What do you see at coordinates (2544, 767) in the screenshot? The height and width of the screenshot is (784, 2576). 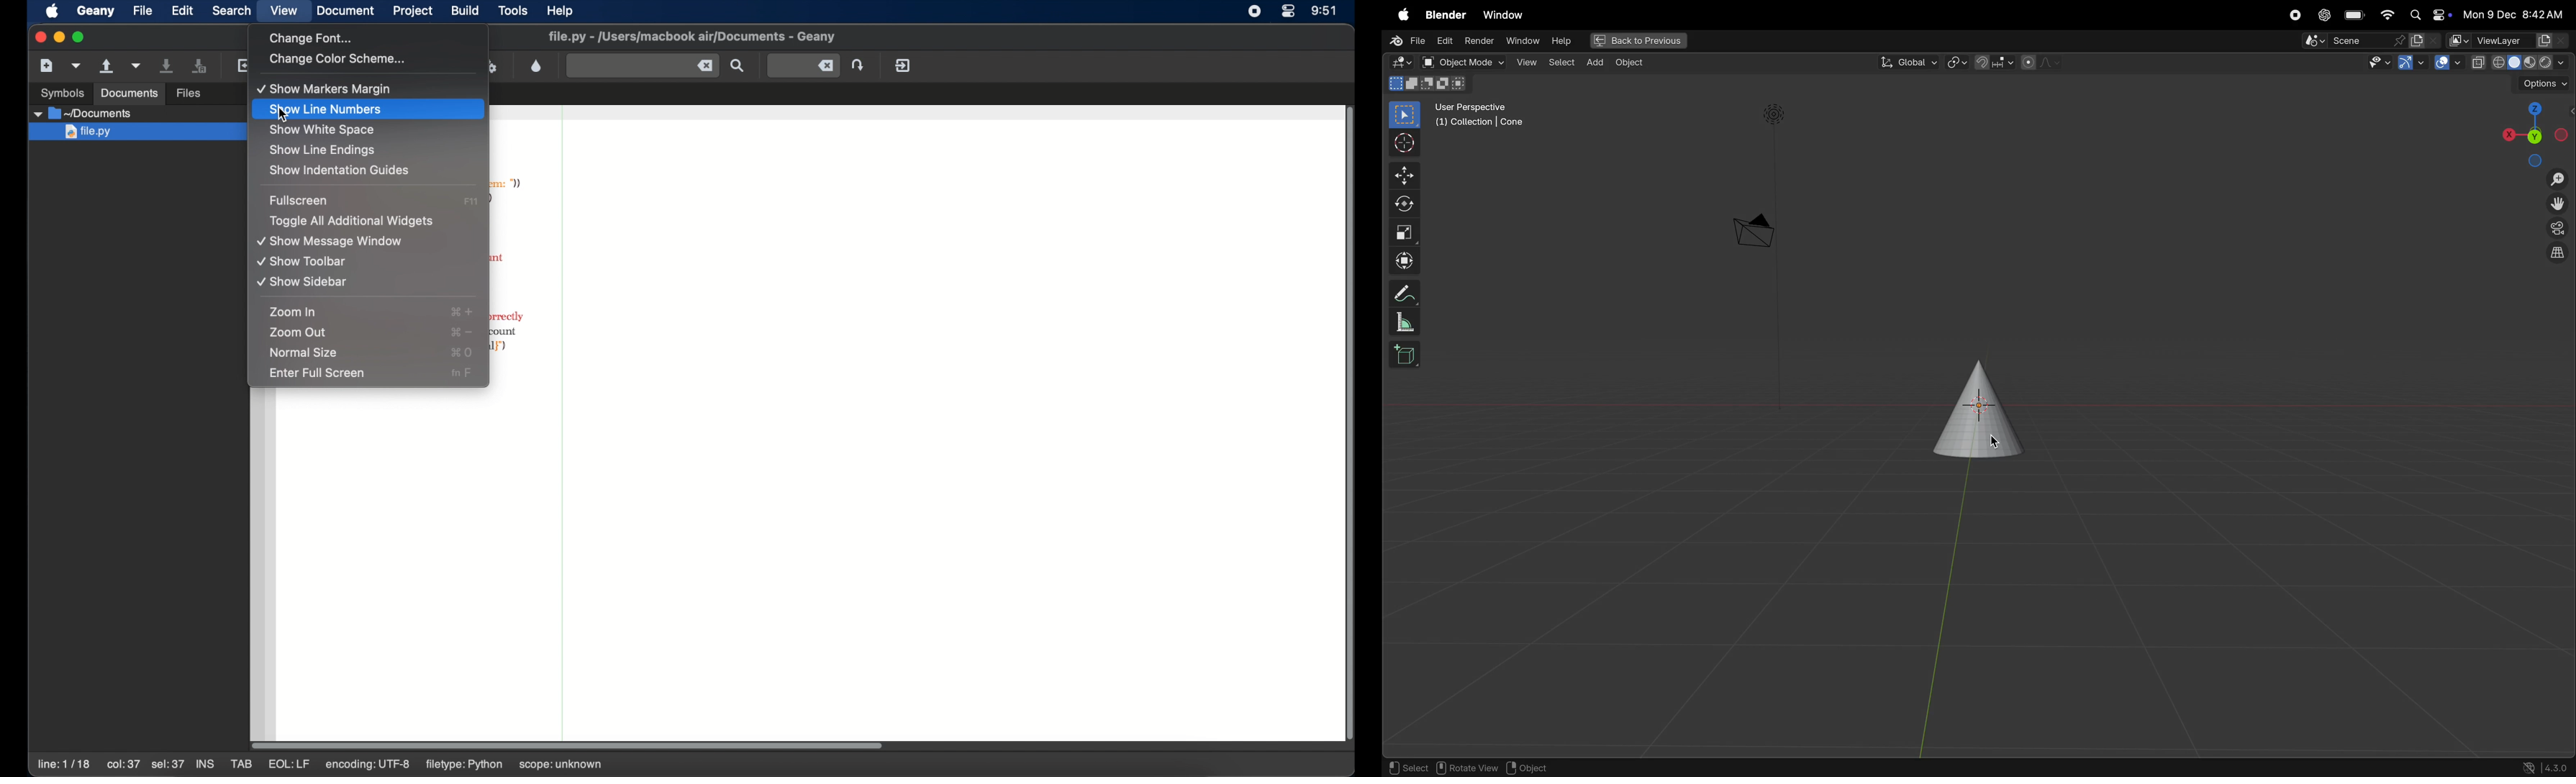 I see `version` at bounding box center [2544, 767].